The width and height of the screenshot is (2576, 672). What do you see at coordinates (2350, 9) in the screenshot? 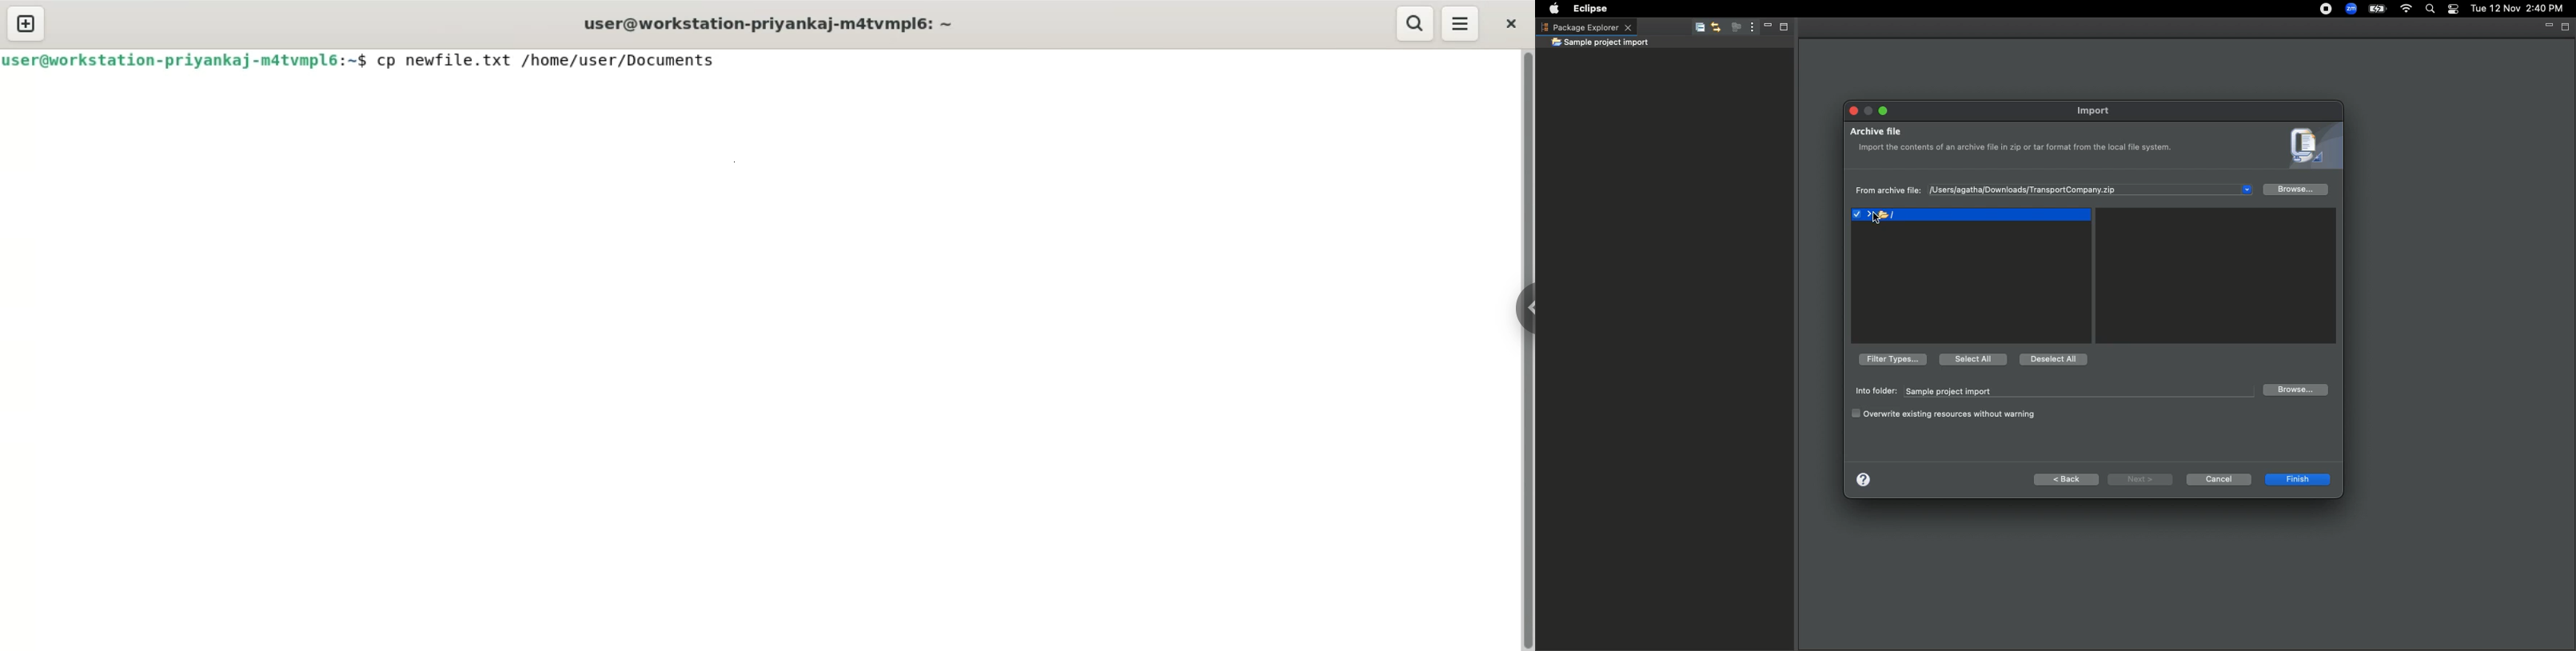
I see `Zoom` at bounding box center [2350, 9].